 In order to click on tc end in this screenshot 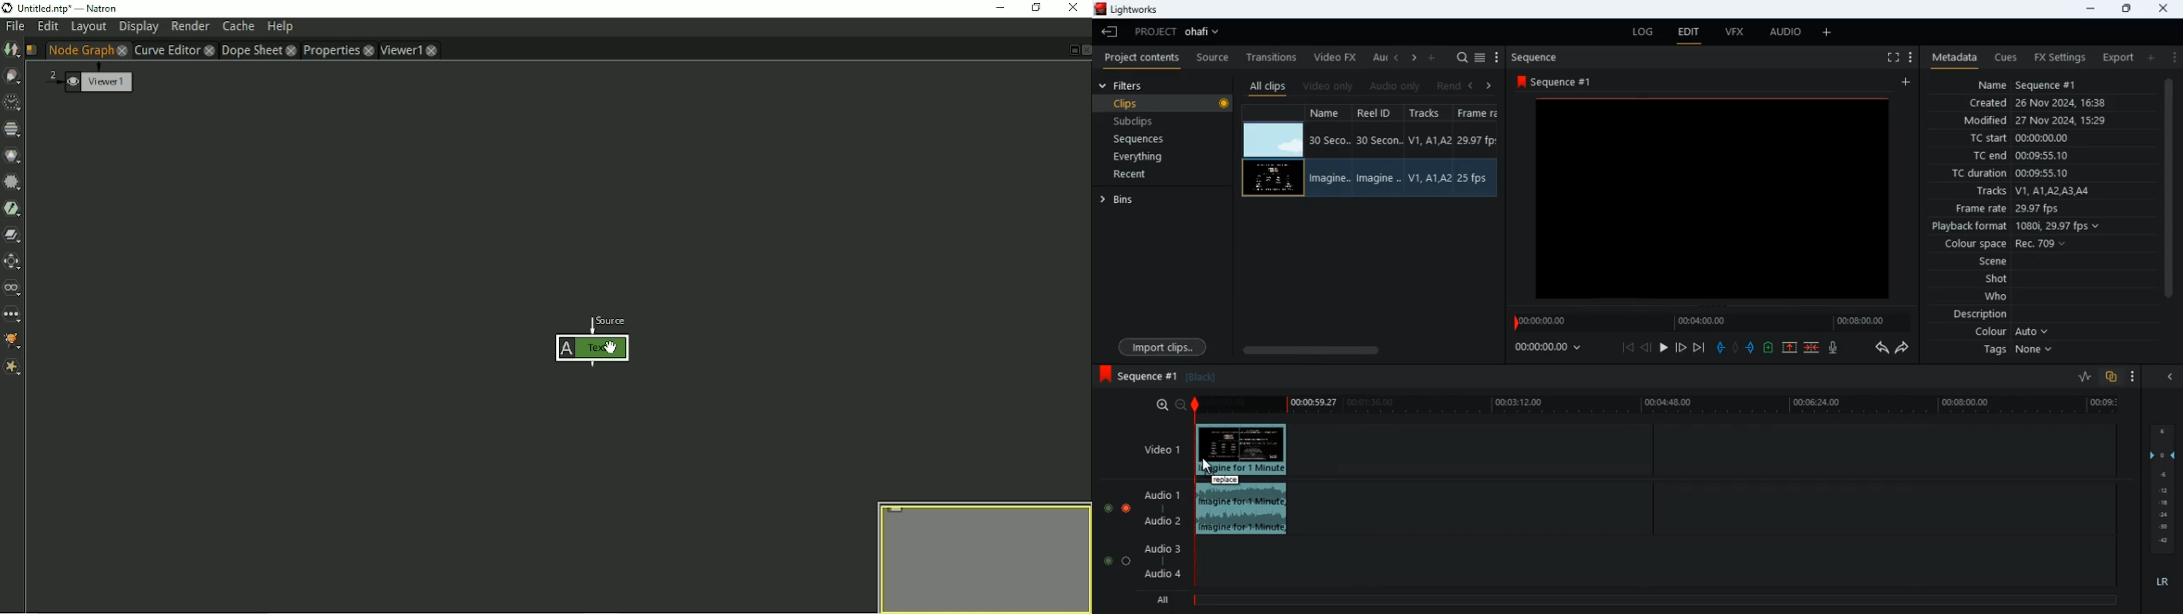, I will do `click(2015, 156)`.